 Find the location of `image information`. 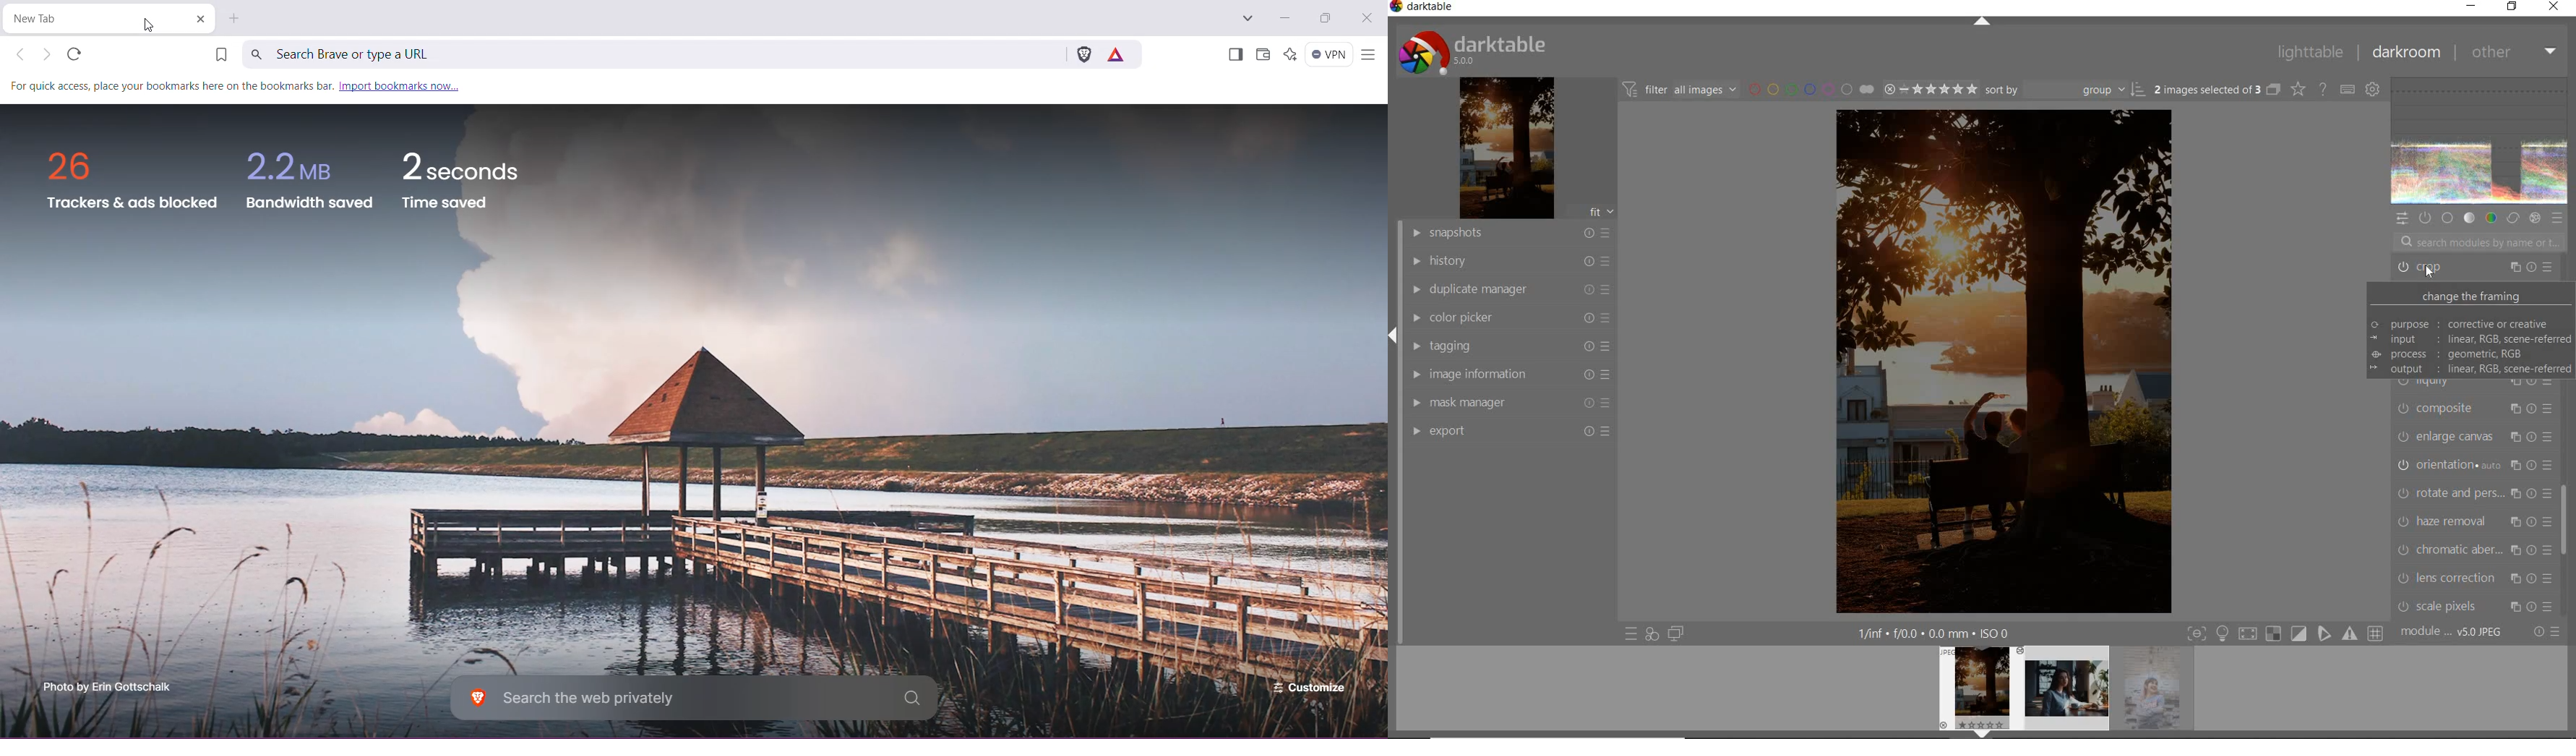

image information is located at coordinates (1508, 374).